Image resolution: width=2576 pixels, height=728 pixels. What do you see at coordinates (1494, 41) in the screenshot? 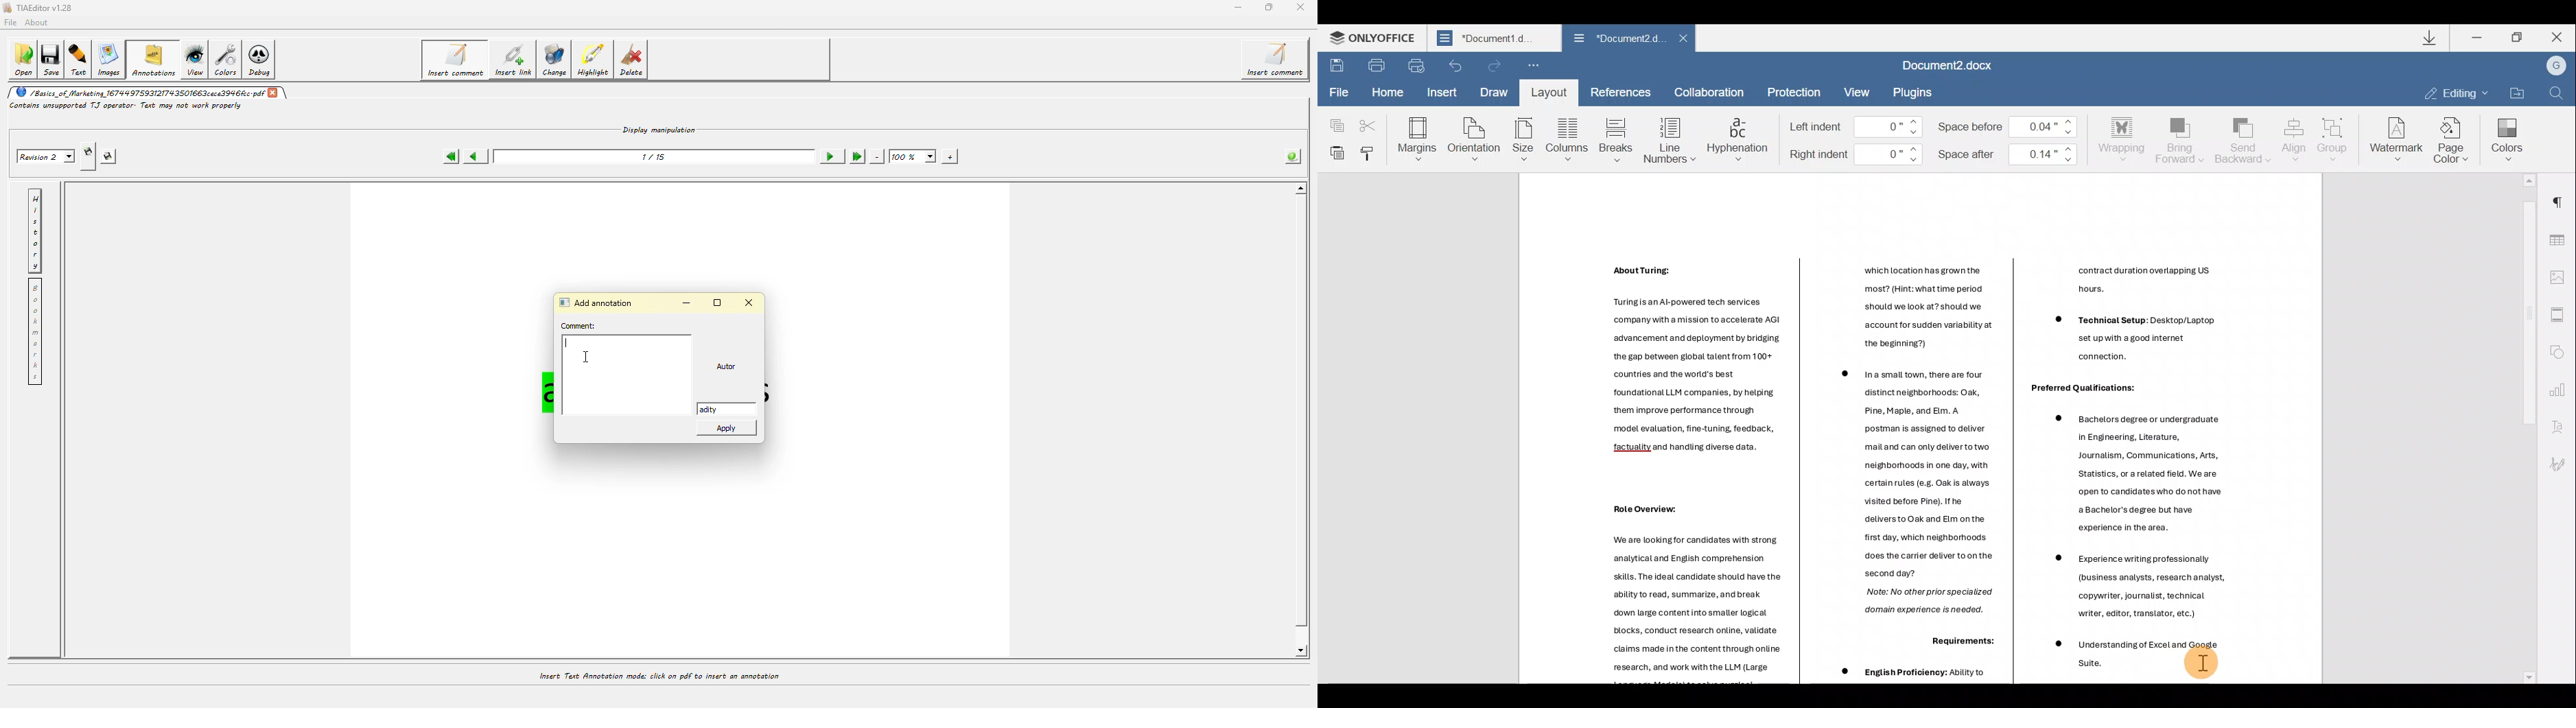
I see `Document2.d` at bounding box center [1494, 41].